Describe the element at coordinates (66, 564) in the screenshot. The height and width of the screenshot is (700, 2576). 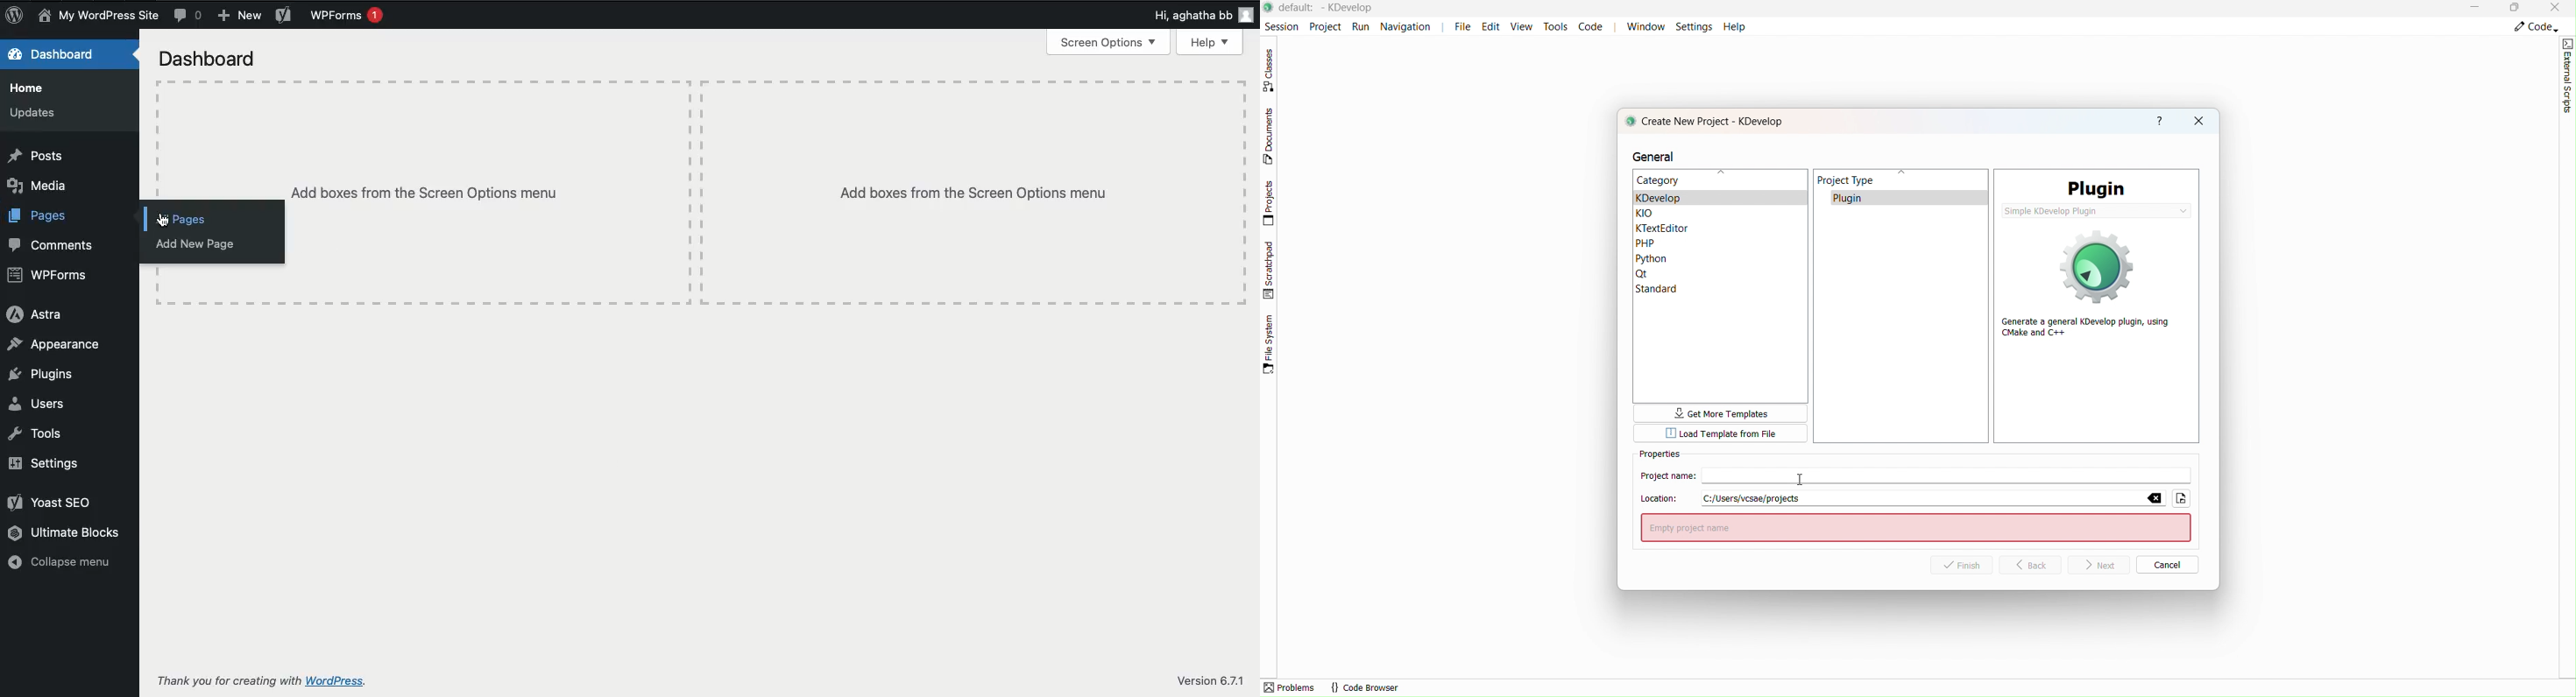
I see `Collapse menu` at that location.